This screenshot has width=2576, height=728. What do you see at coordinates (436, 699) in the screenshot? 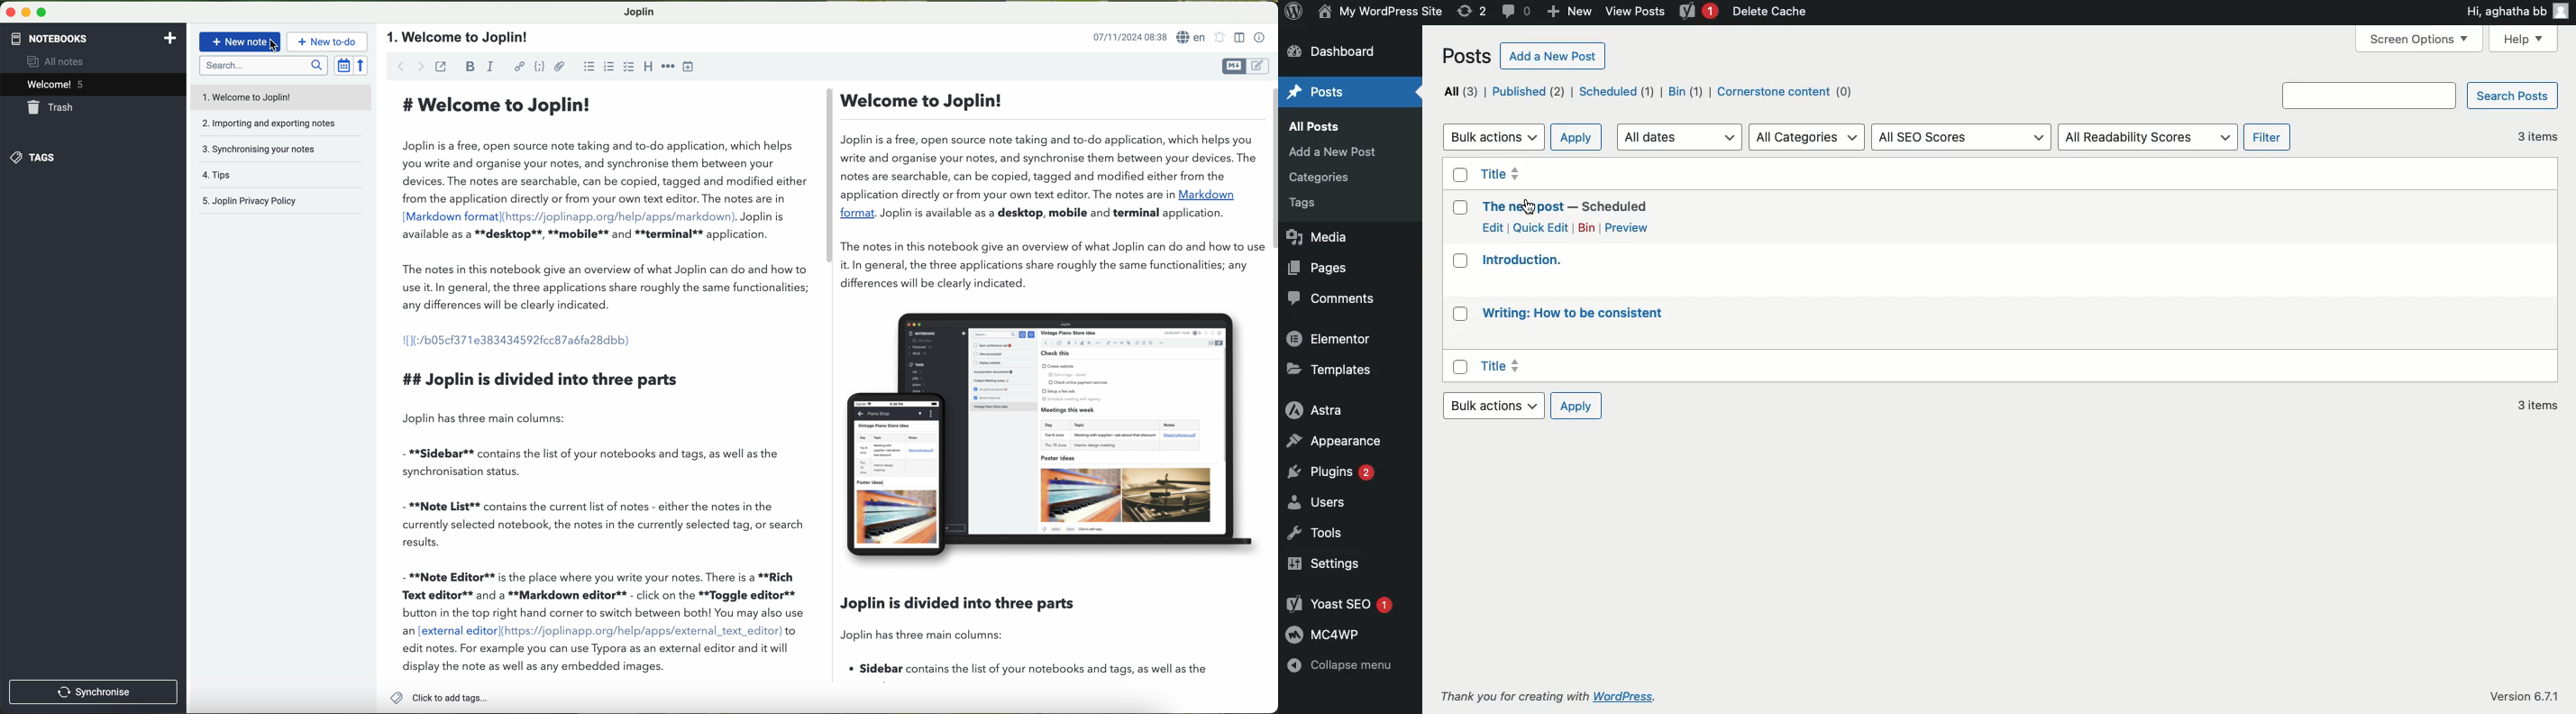
I see `add tags` at bounding box center [436, 699].